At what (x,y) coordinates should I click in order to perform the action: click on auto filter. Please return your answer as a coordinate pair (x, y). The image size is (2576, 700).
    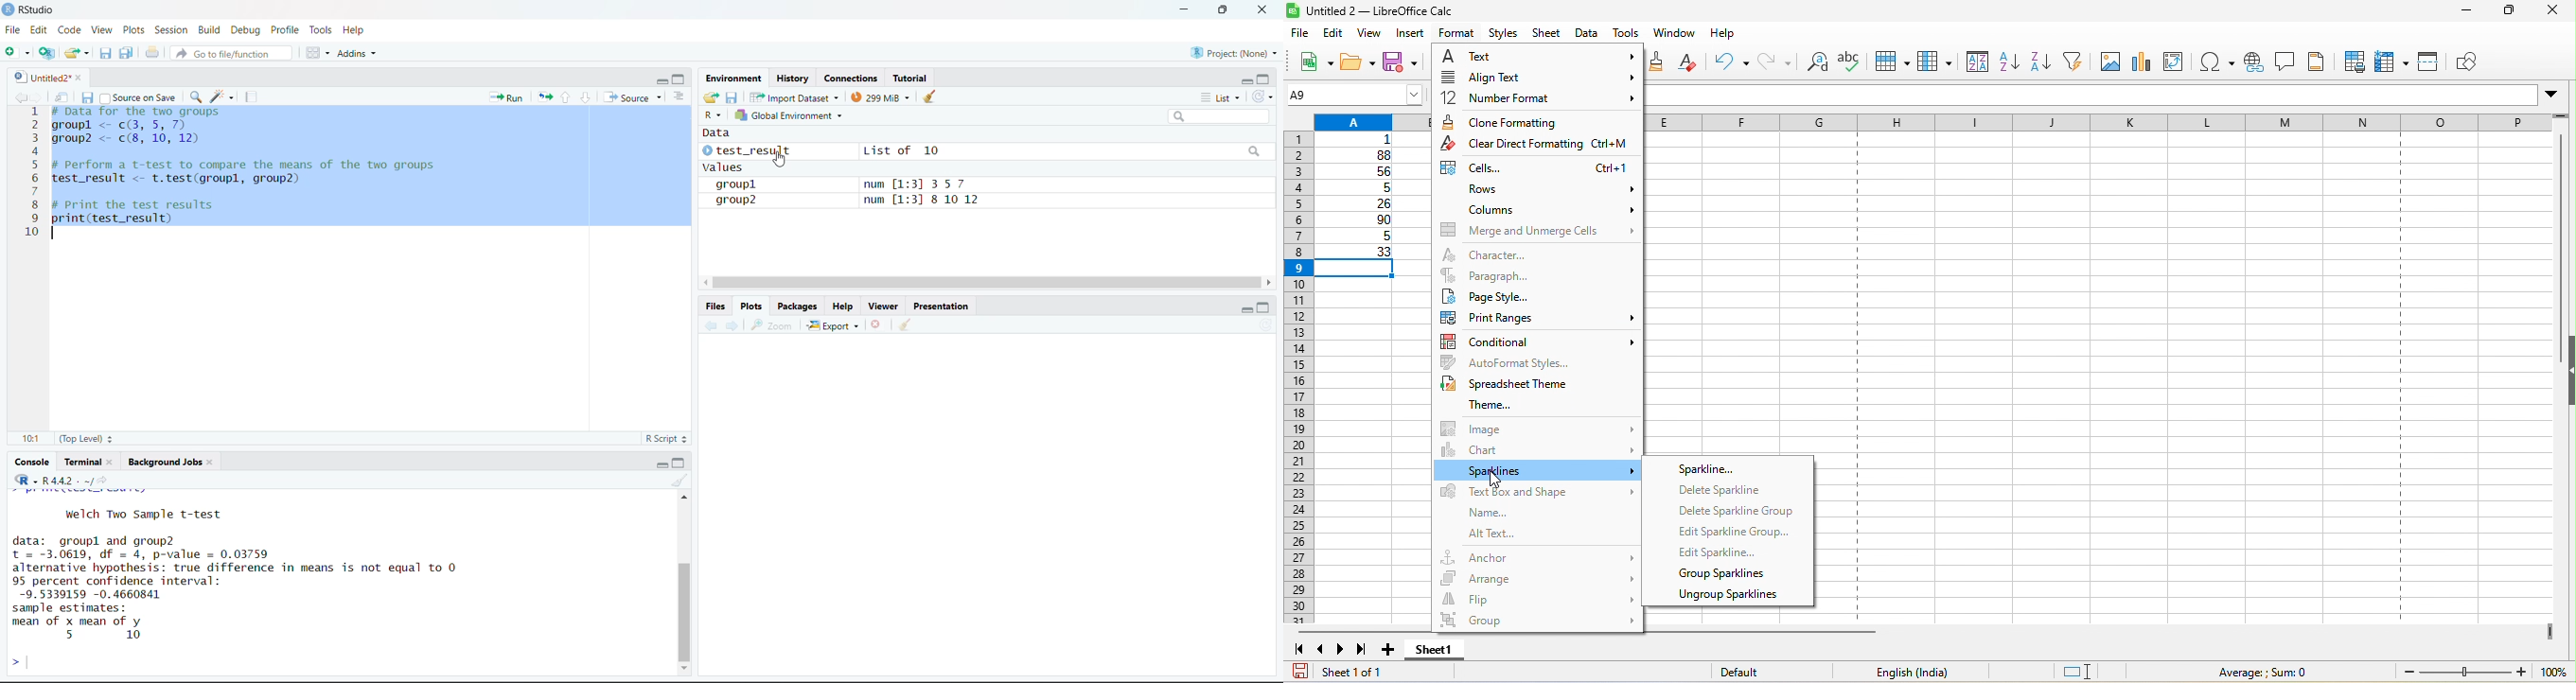
    Looking at the image, I should click on (2078, 61).